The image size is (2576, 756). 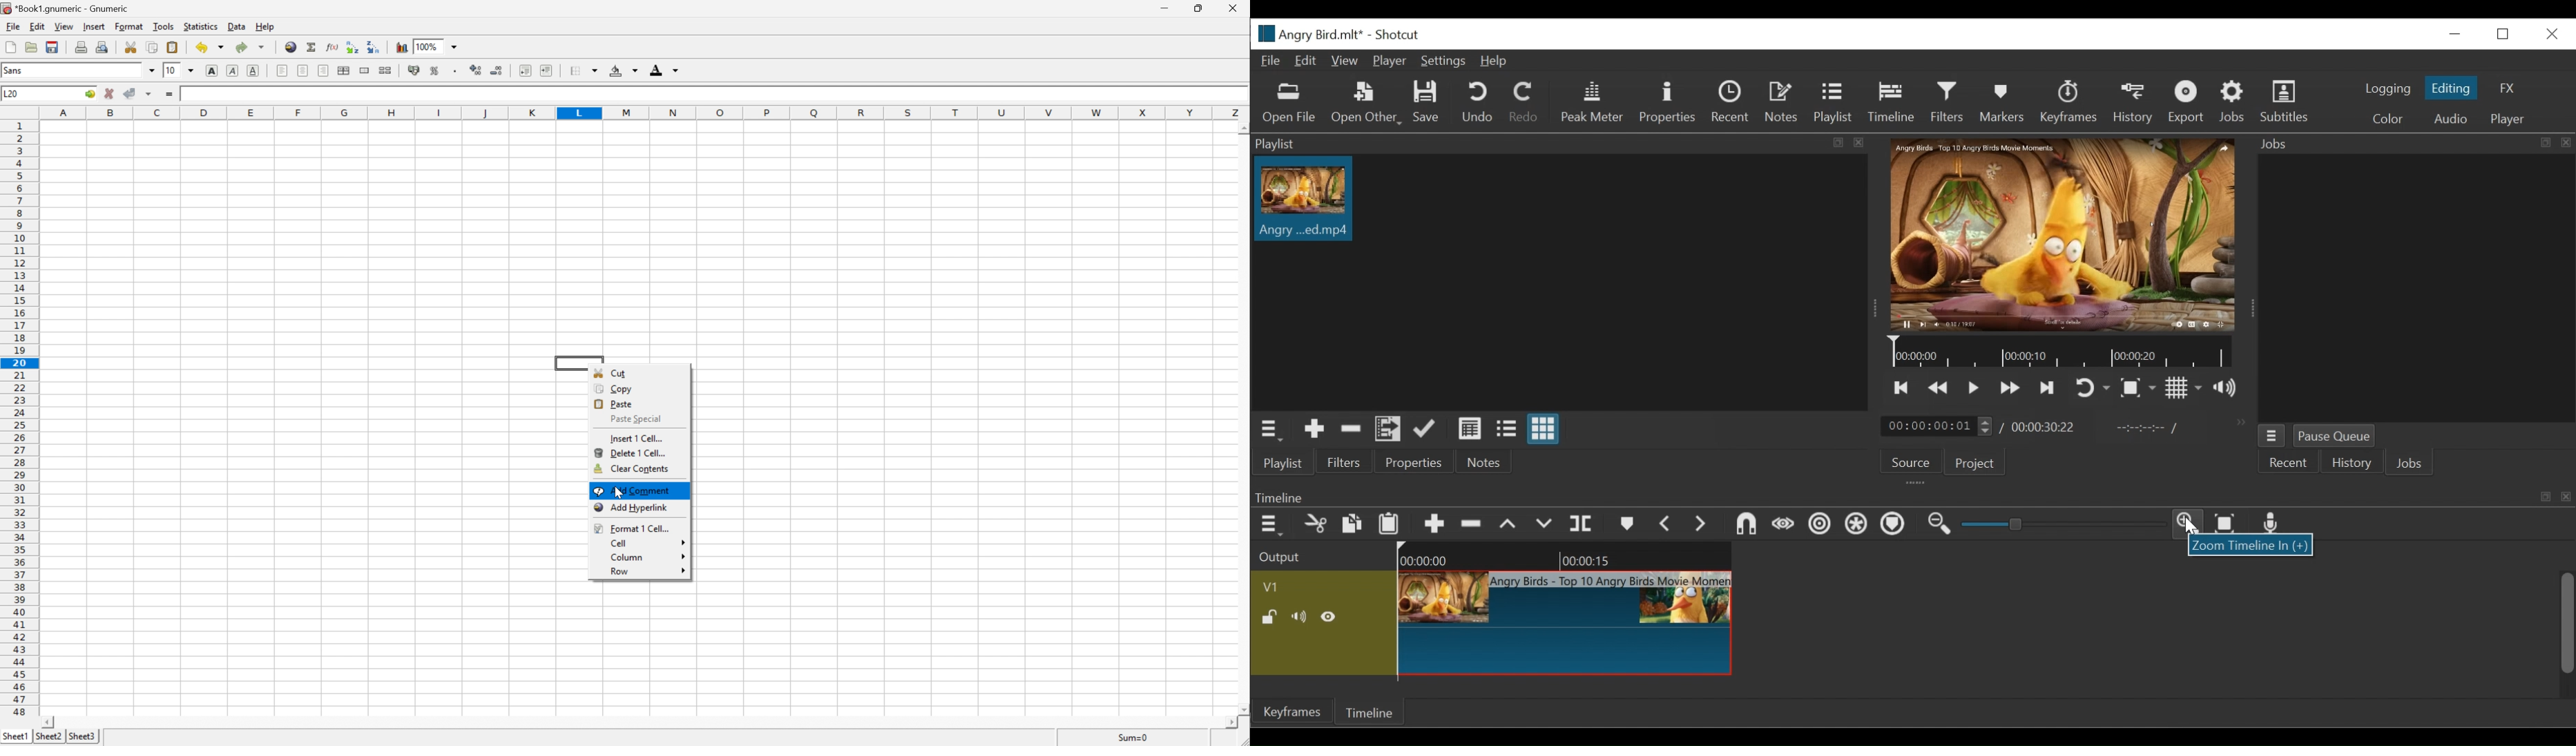 What do you see at coordinates (13, 26) in the screenshot?
I see `File` at bounding box center [13, 26].